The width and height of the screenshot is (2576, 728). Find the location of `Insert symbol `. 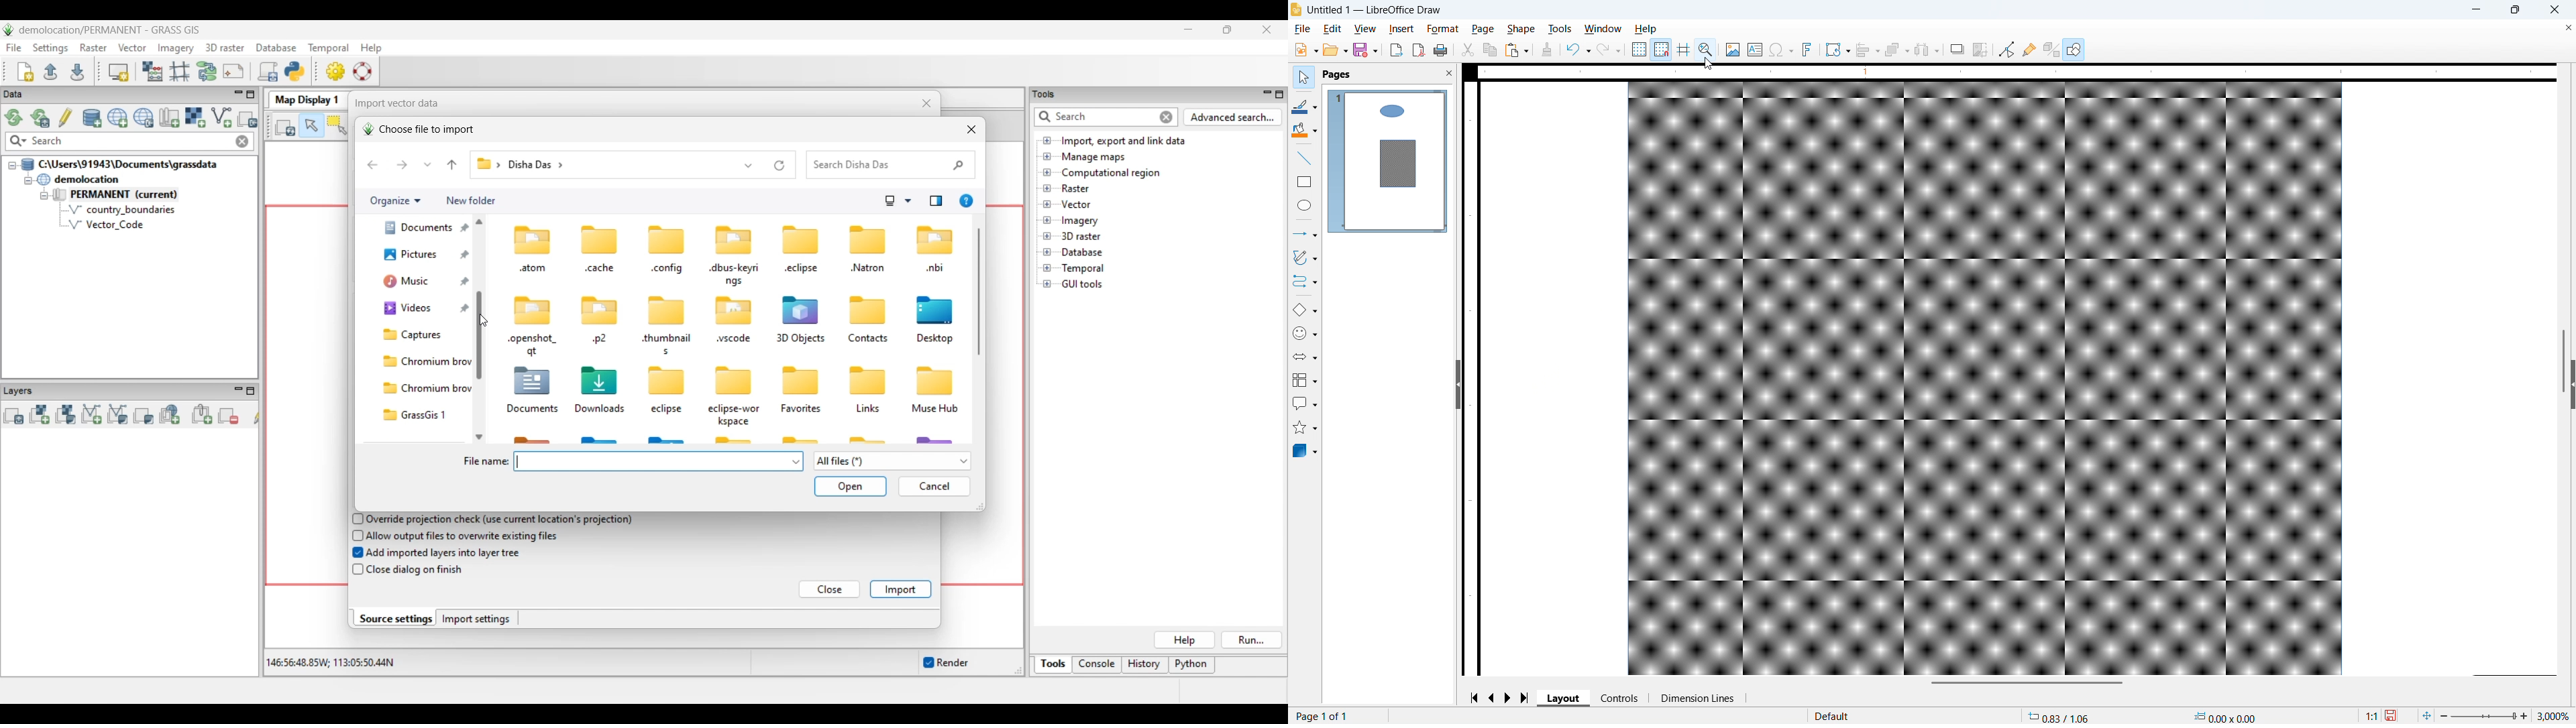

Insert symbol  is located at coordinates (1781, 49).